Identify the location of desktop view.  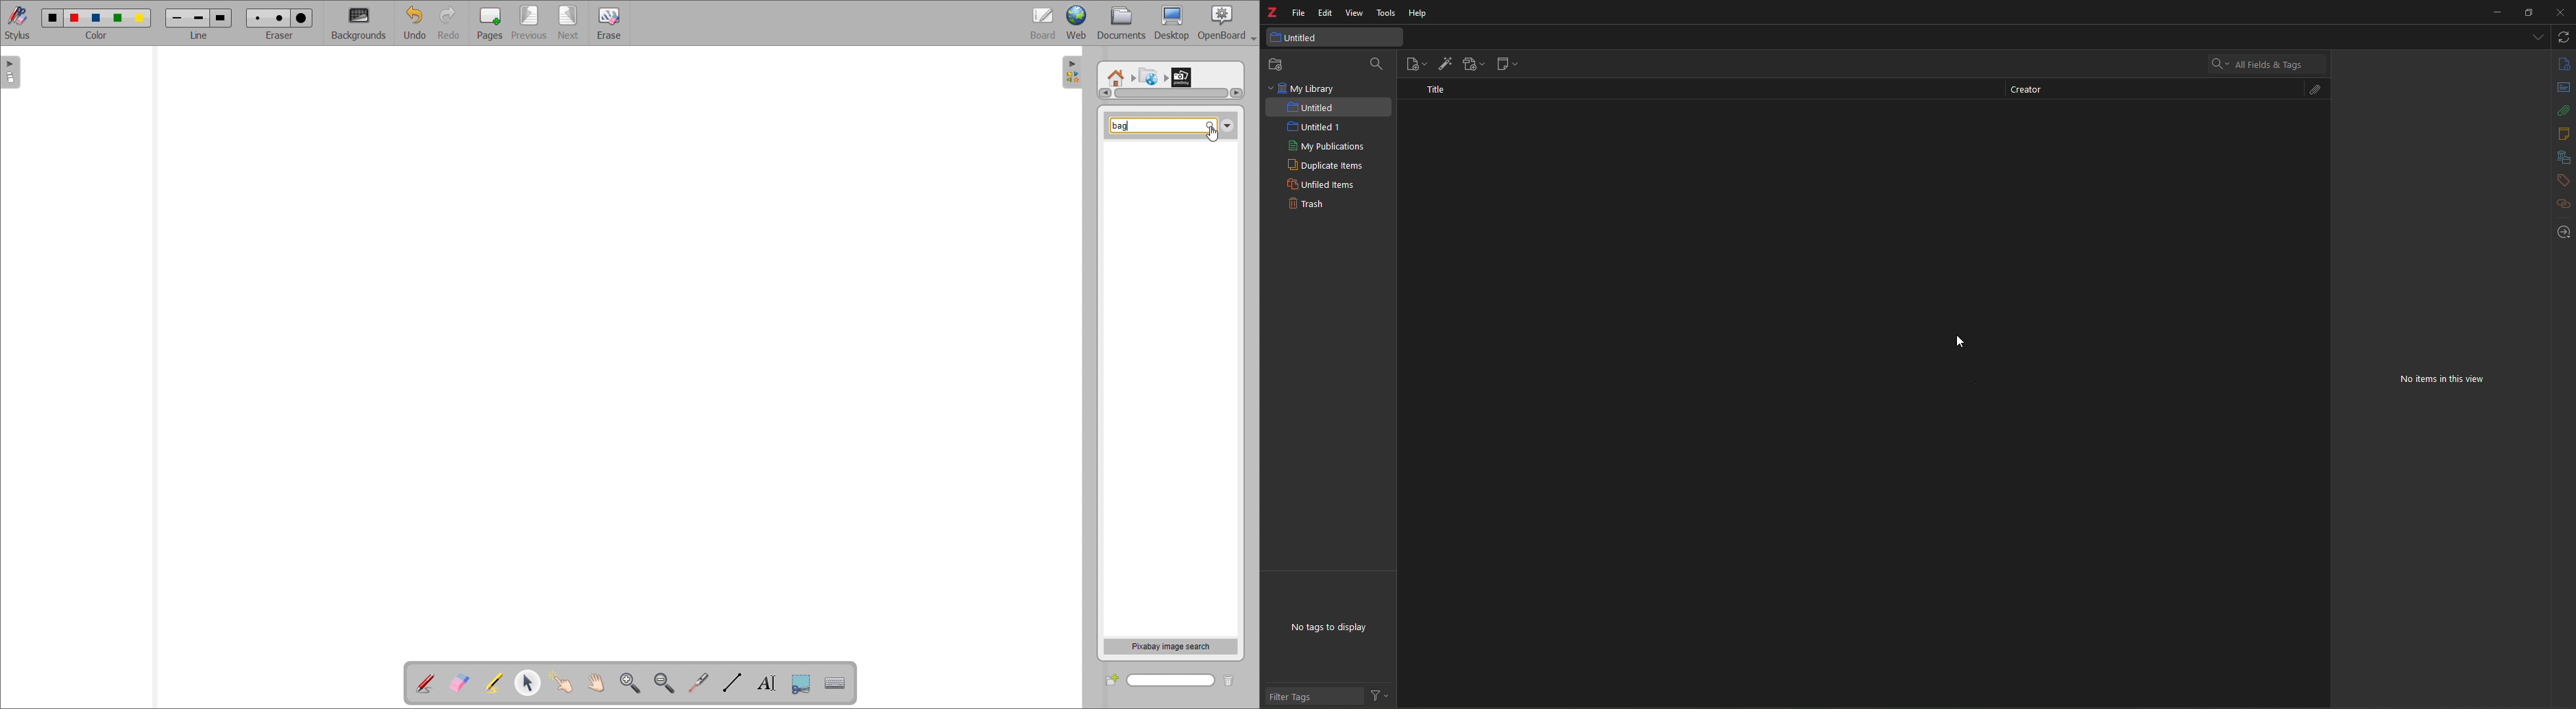
(1173, 23).